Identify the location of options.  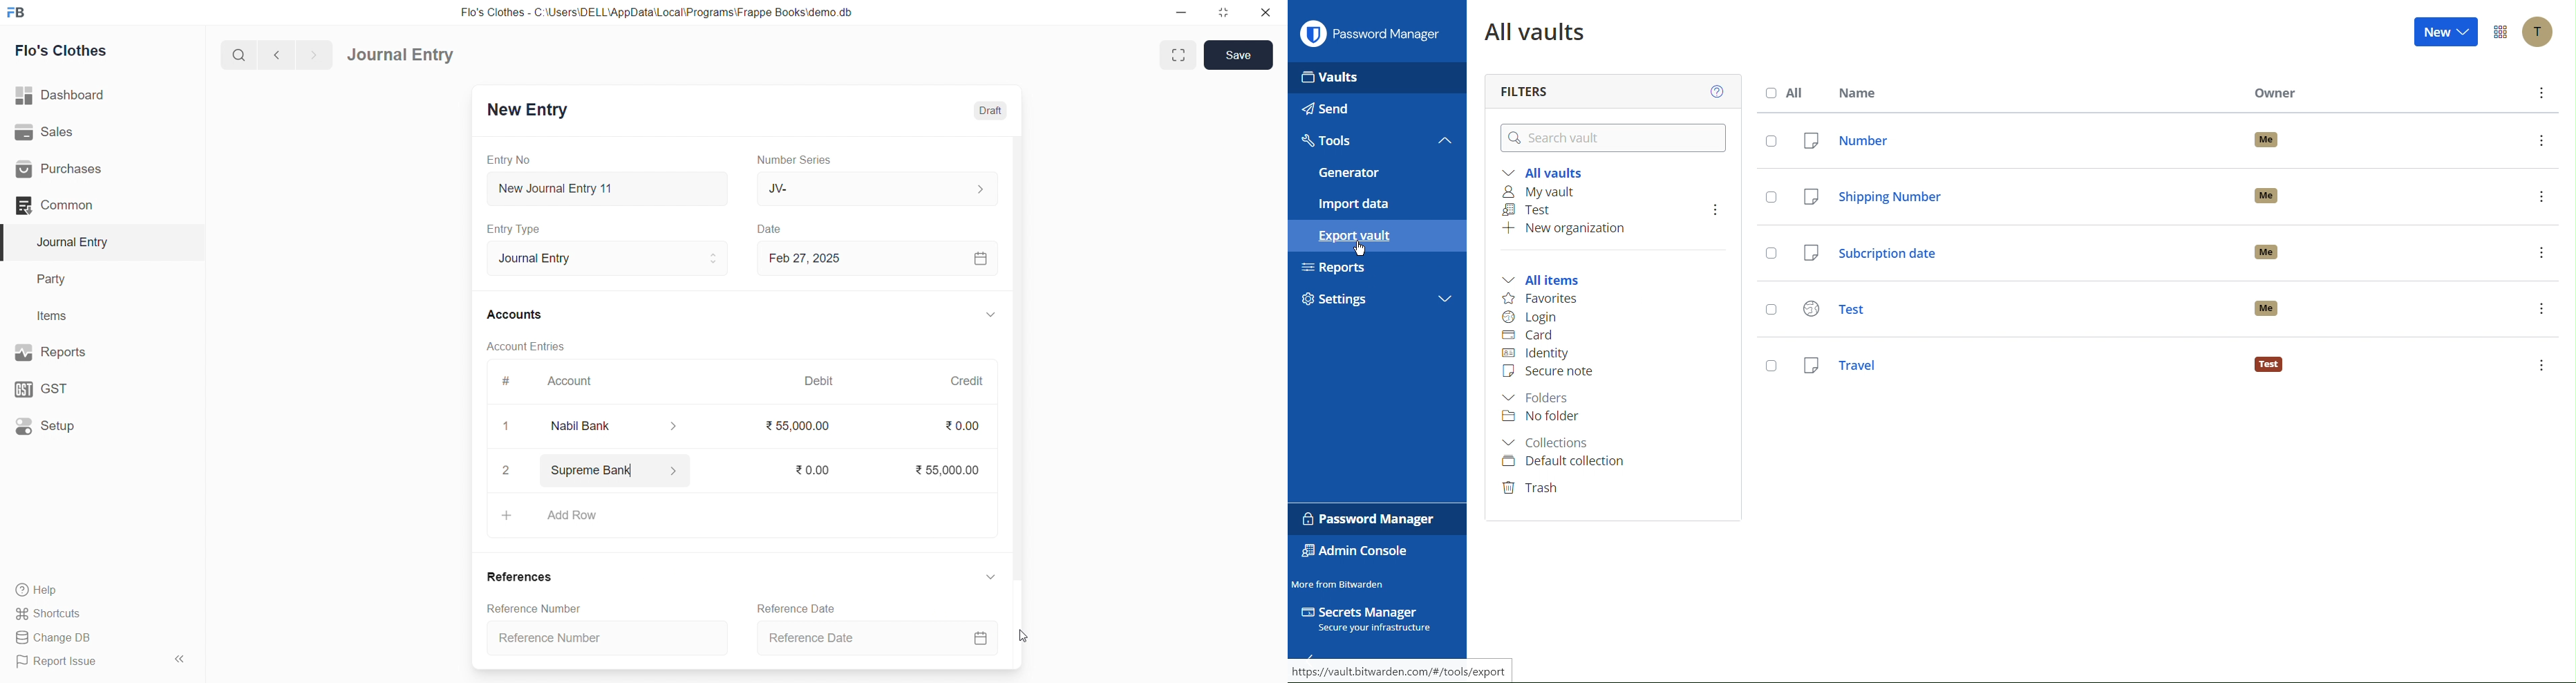
(2541, 140).